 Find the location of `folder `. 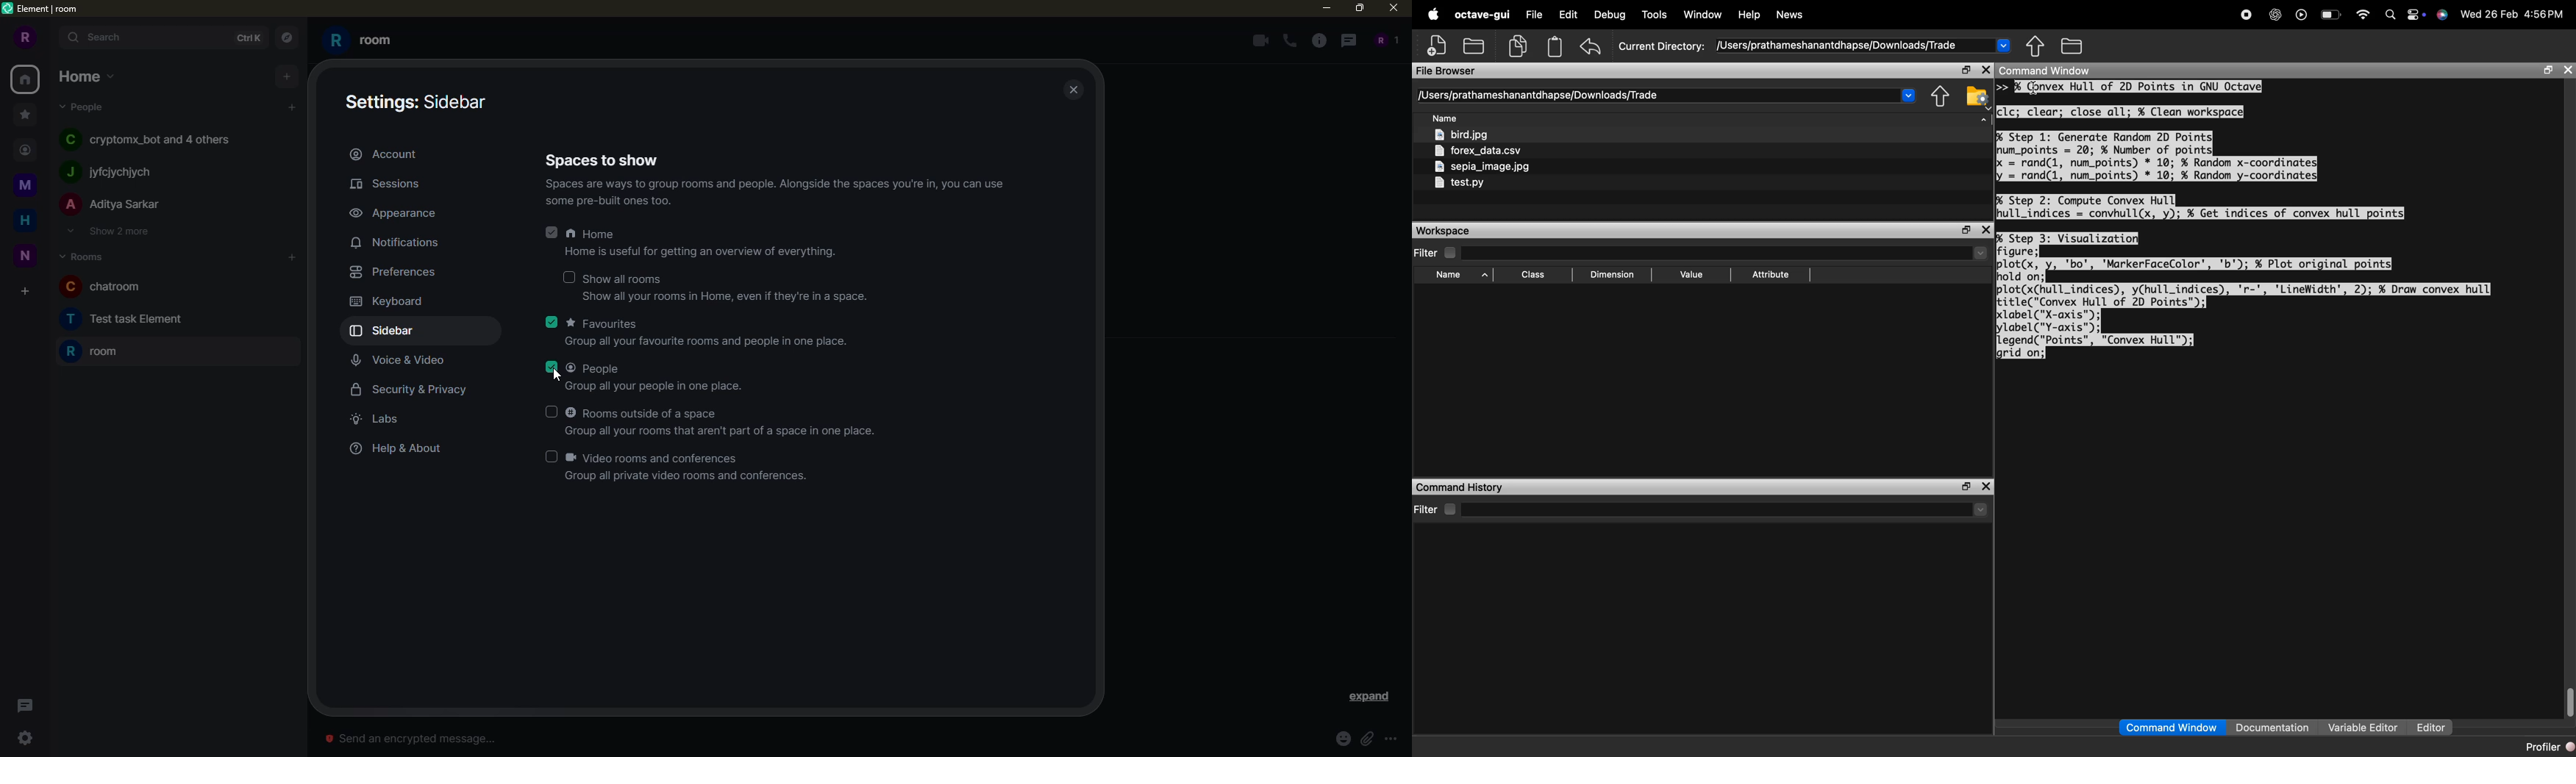

folder  is located at coordinates (2071, 46).